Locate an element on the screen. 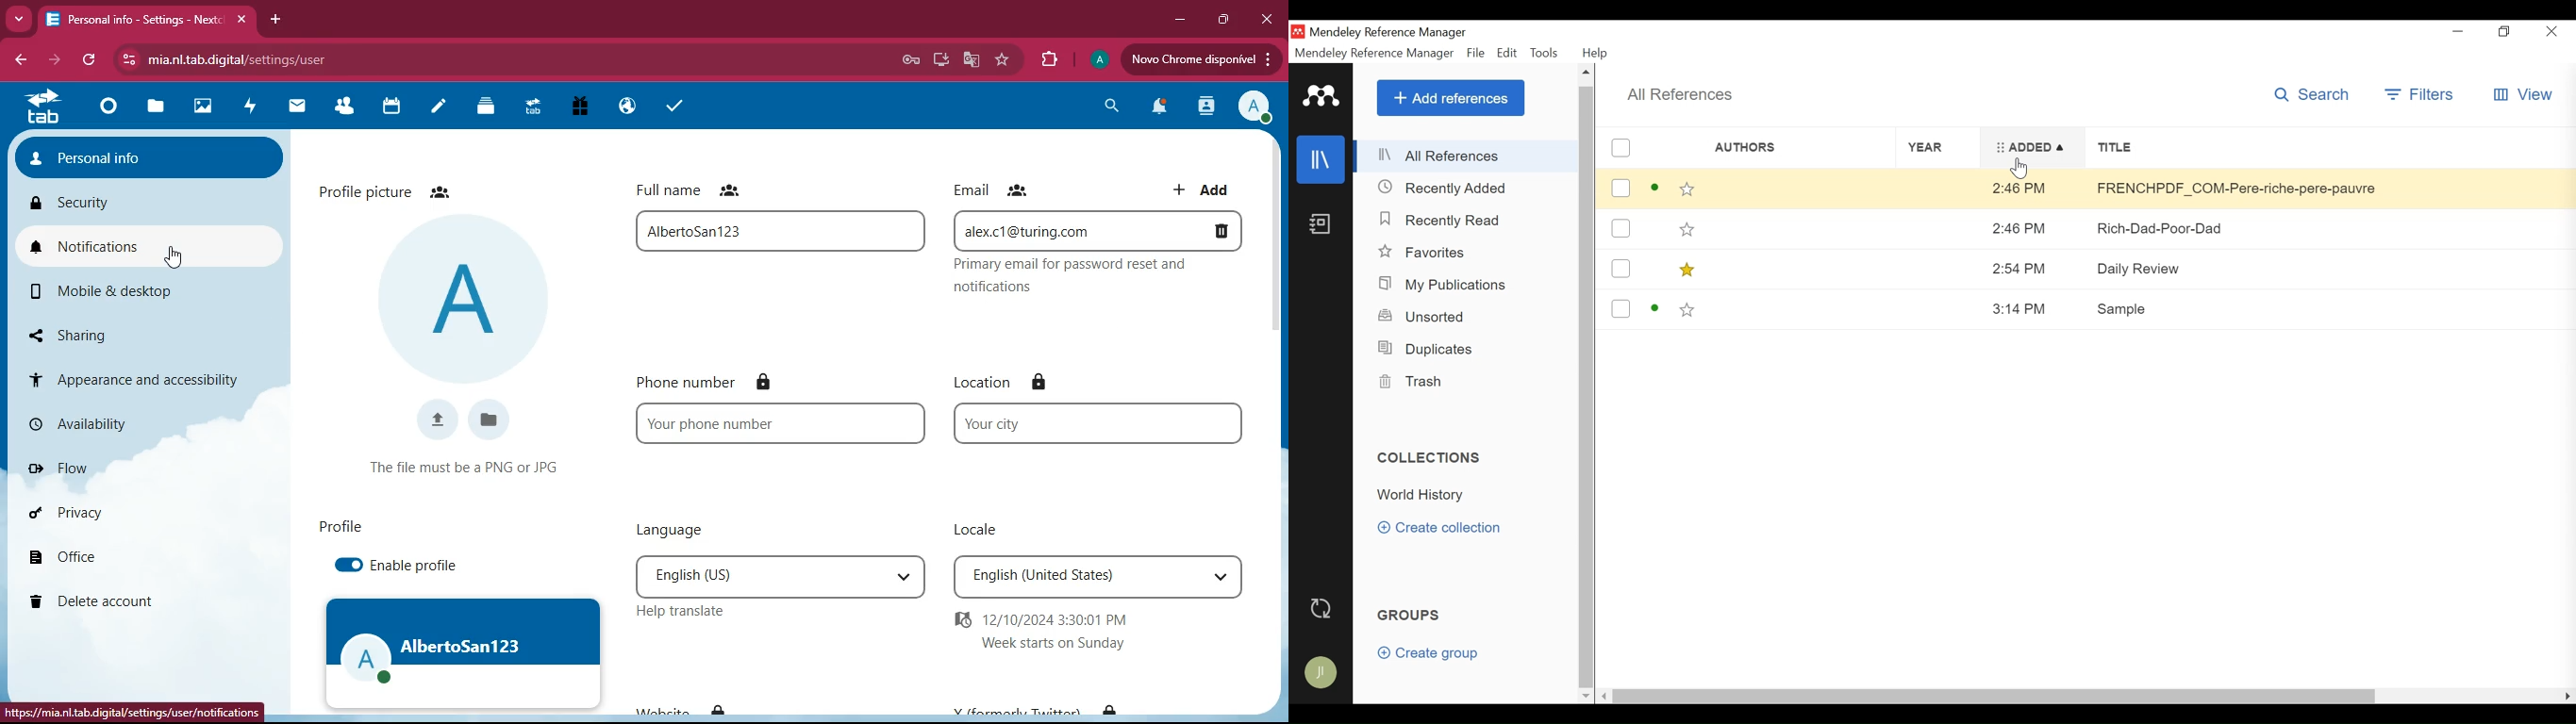 Image resolution: width=2576 pixels, height=728 pixels. condition is located at coordinates (473, 469).